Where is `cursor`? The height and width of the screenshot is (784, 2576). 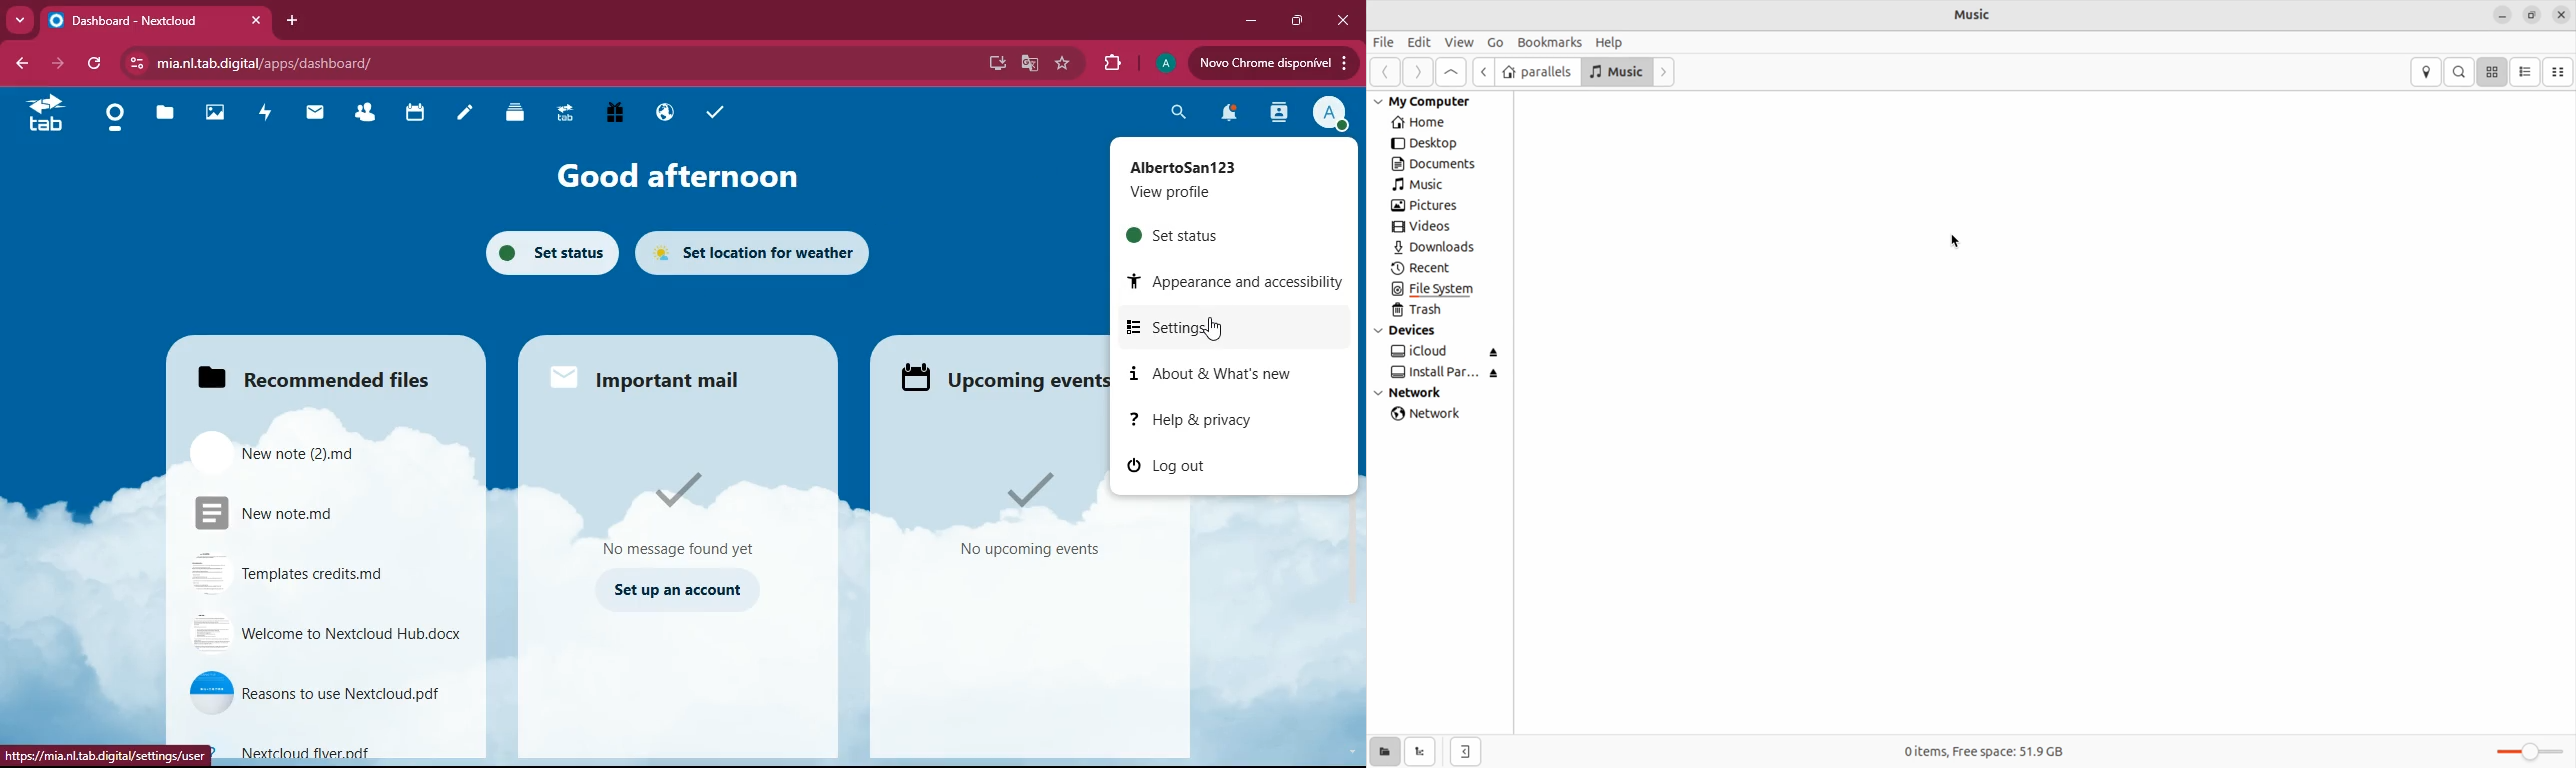 cursor is located at coordinates (1217, 329).